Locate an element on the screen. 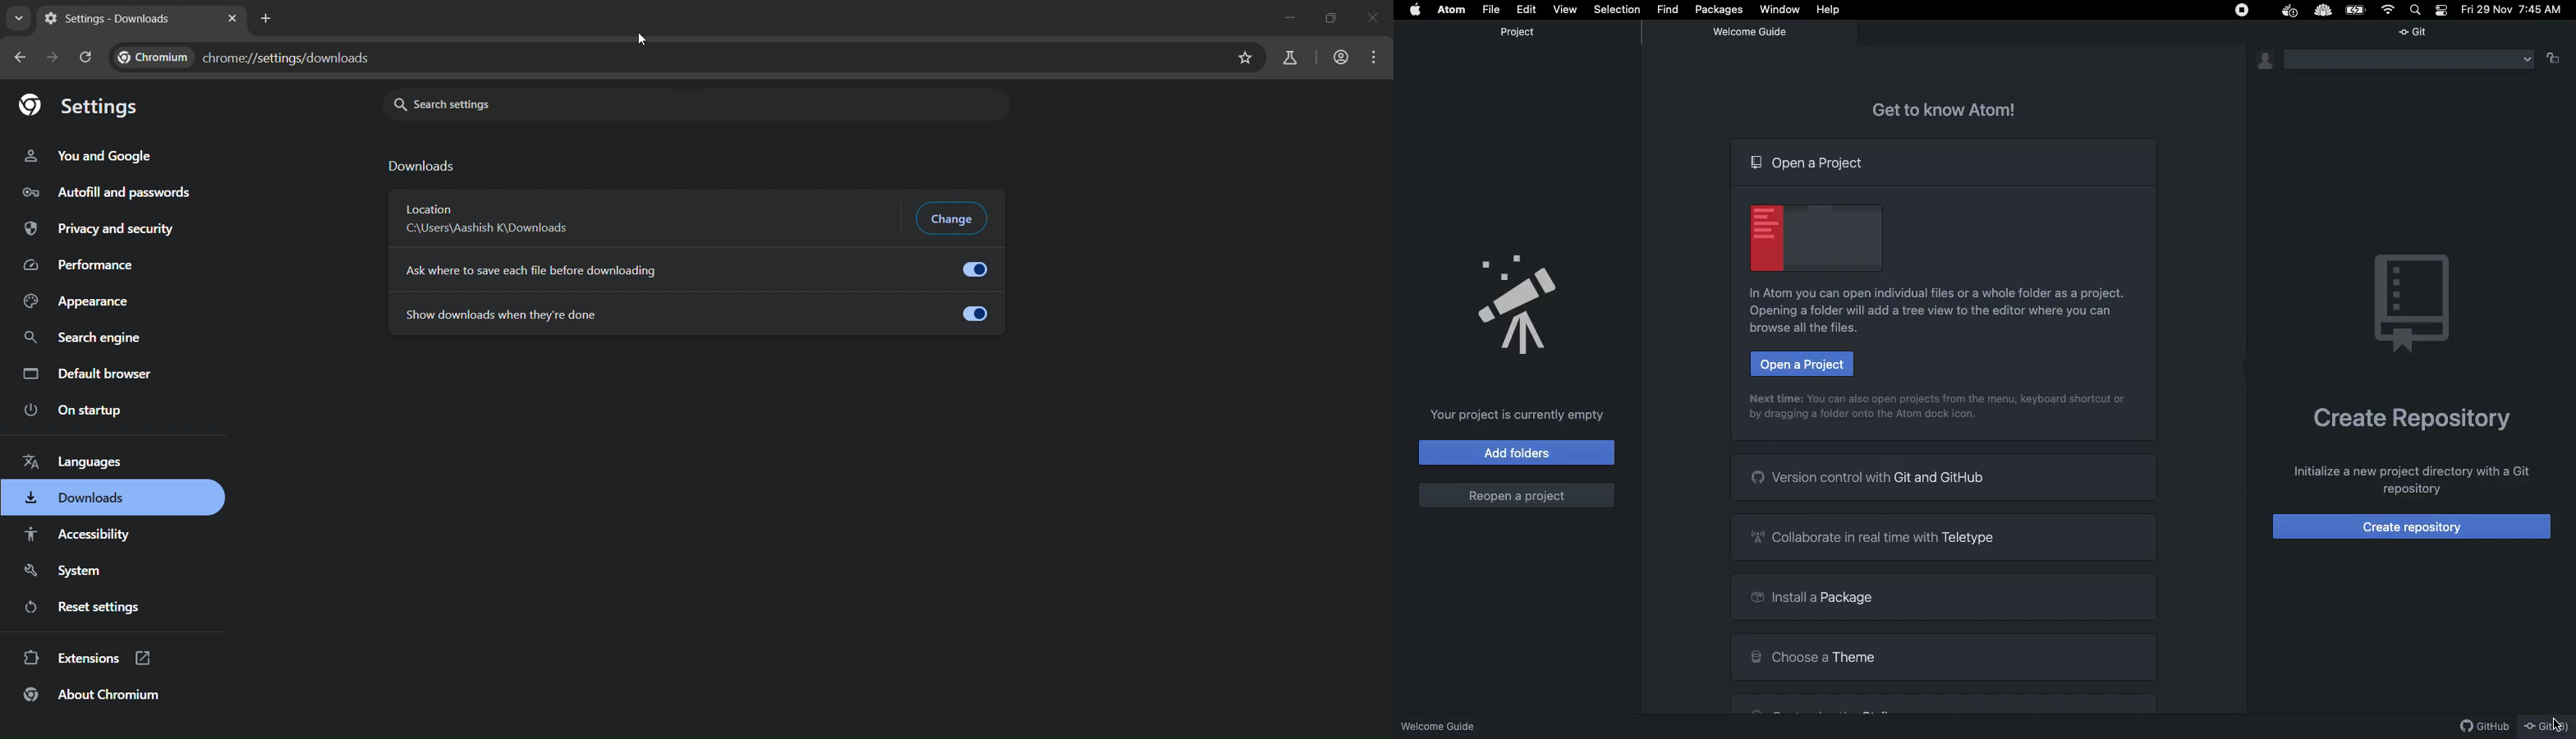 The image size is (2576, 756). Your project is currently empty is located at coordinates (1519, 415).